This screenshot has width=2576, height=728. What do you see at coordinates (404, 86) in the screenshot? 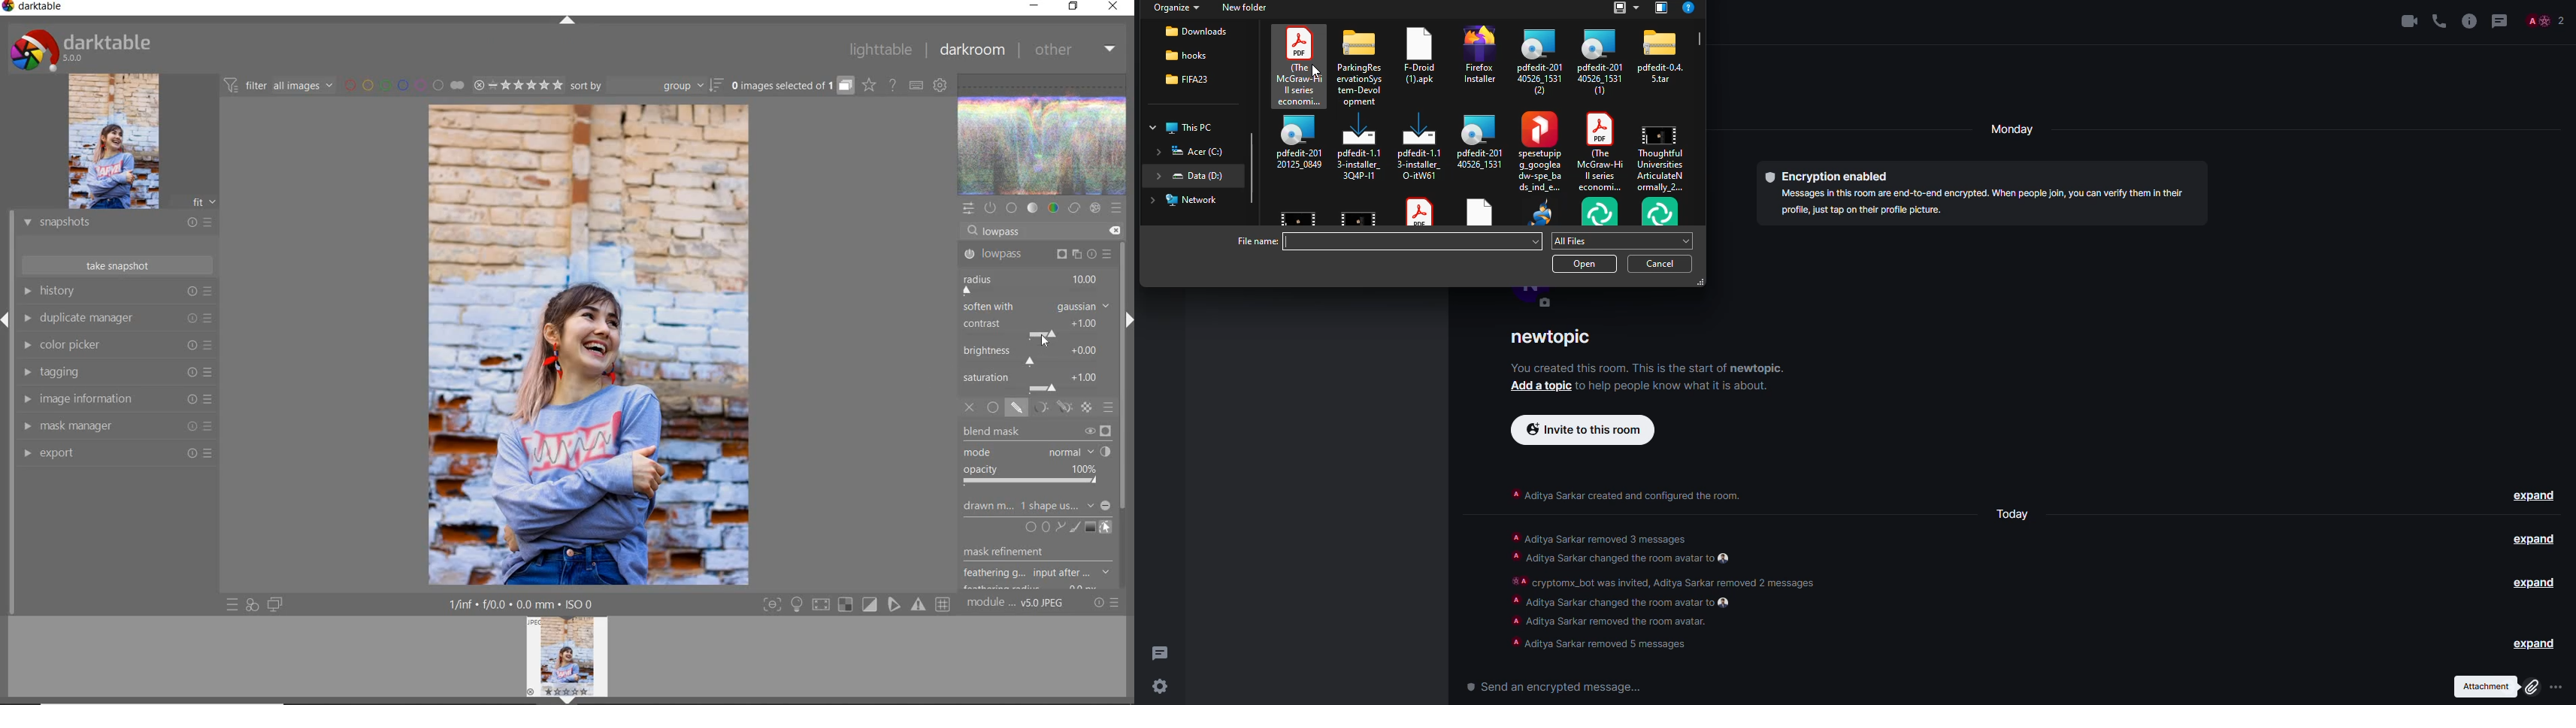
I see `filter images by color labels` at bounding box center [404, 86].